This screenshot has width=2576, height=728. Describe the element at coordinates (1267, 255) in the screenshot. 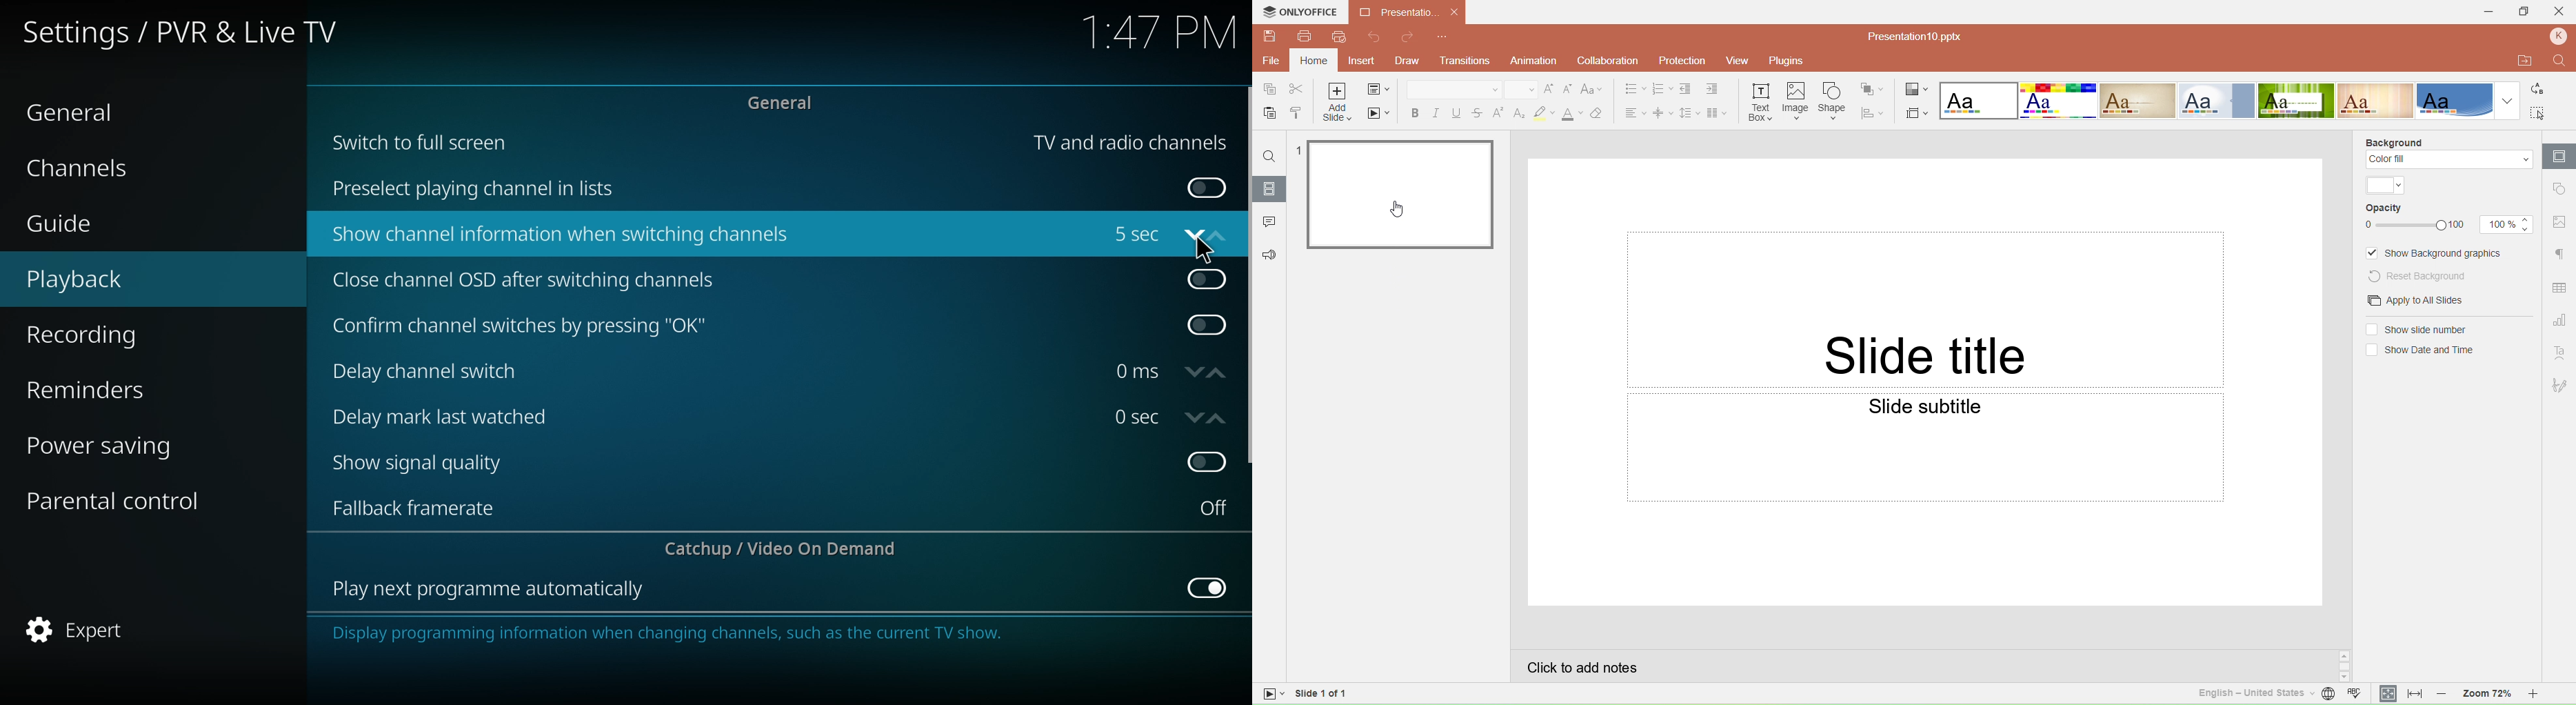

I see `Feedback & Support` at that location.